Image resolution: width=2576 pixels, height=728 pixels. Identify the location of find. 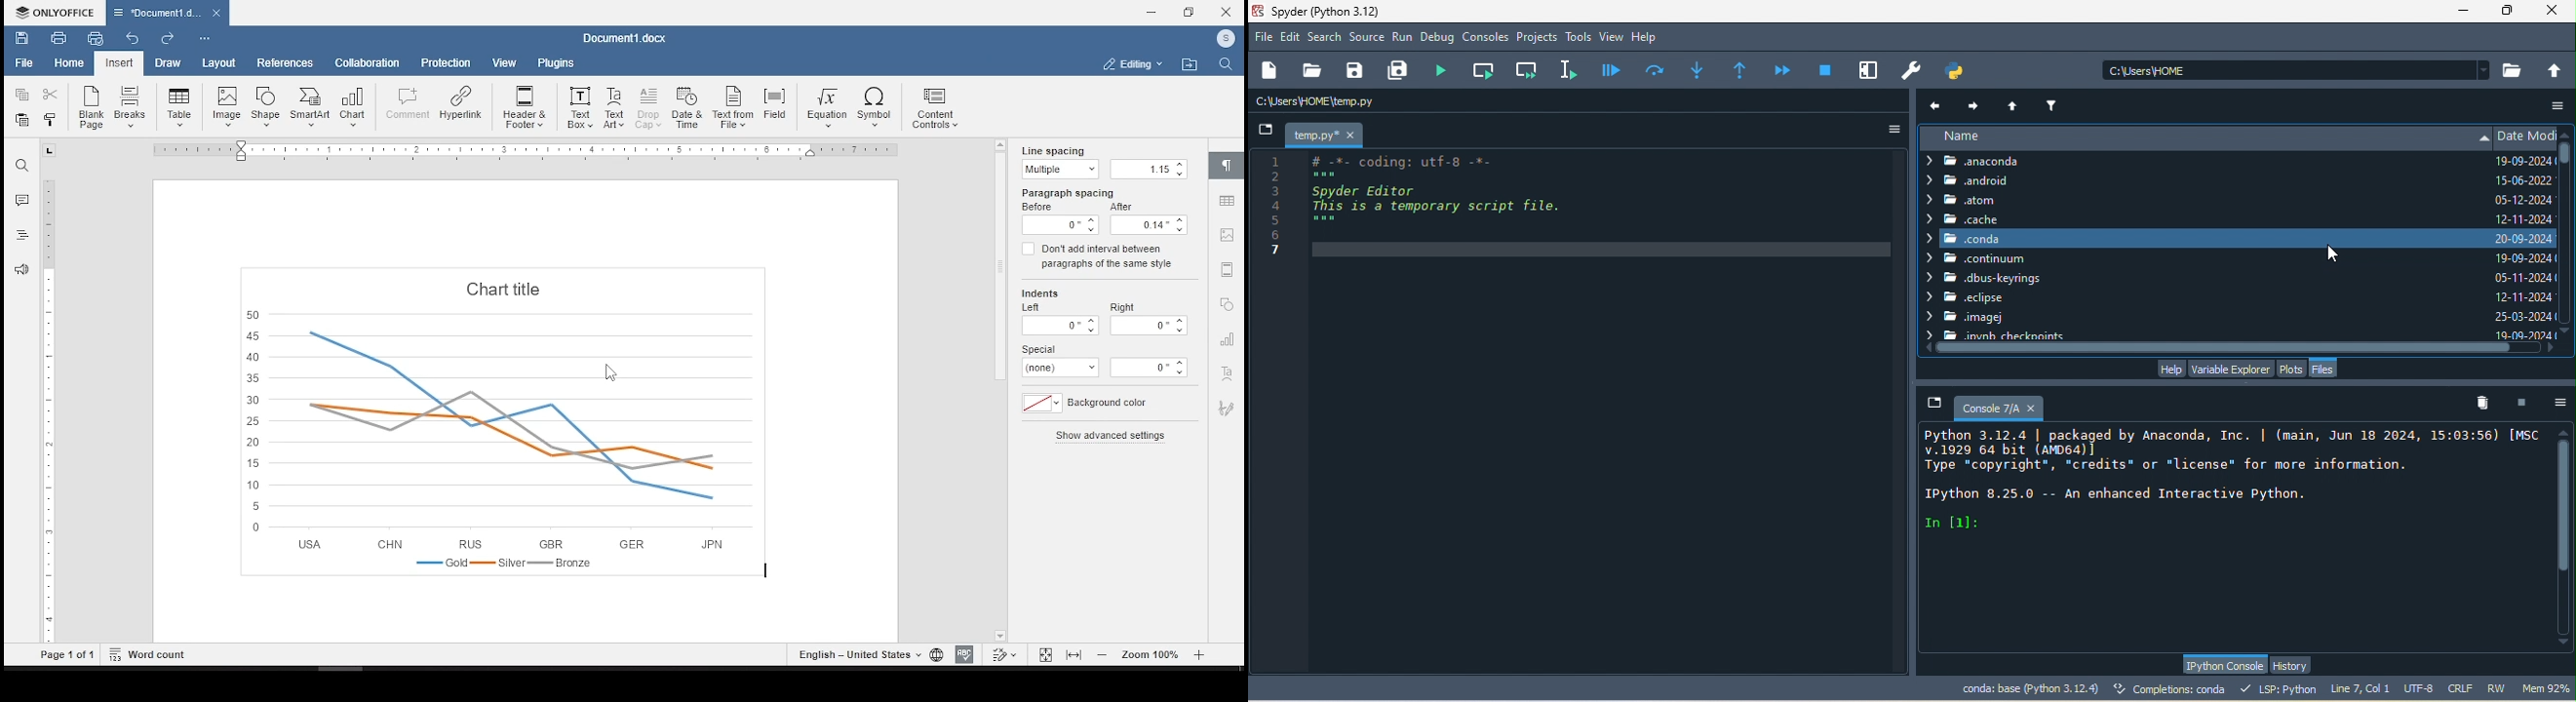
(21, 164).